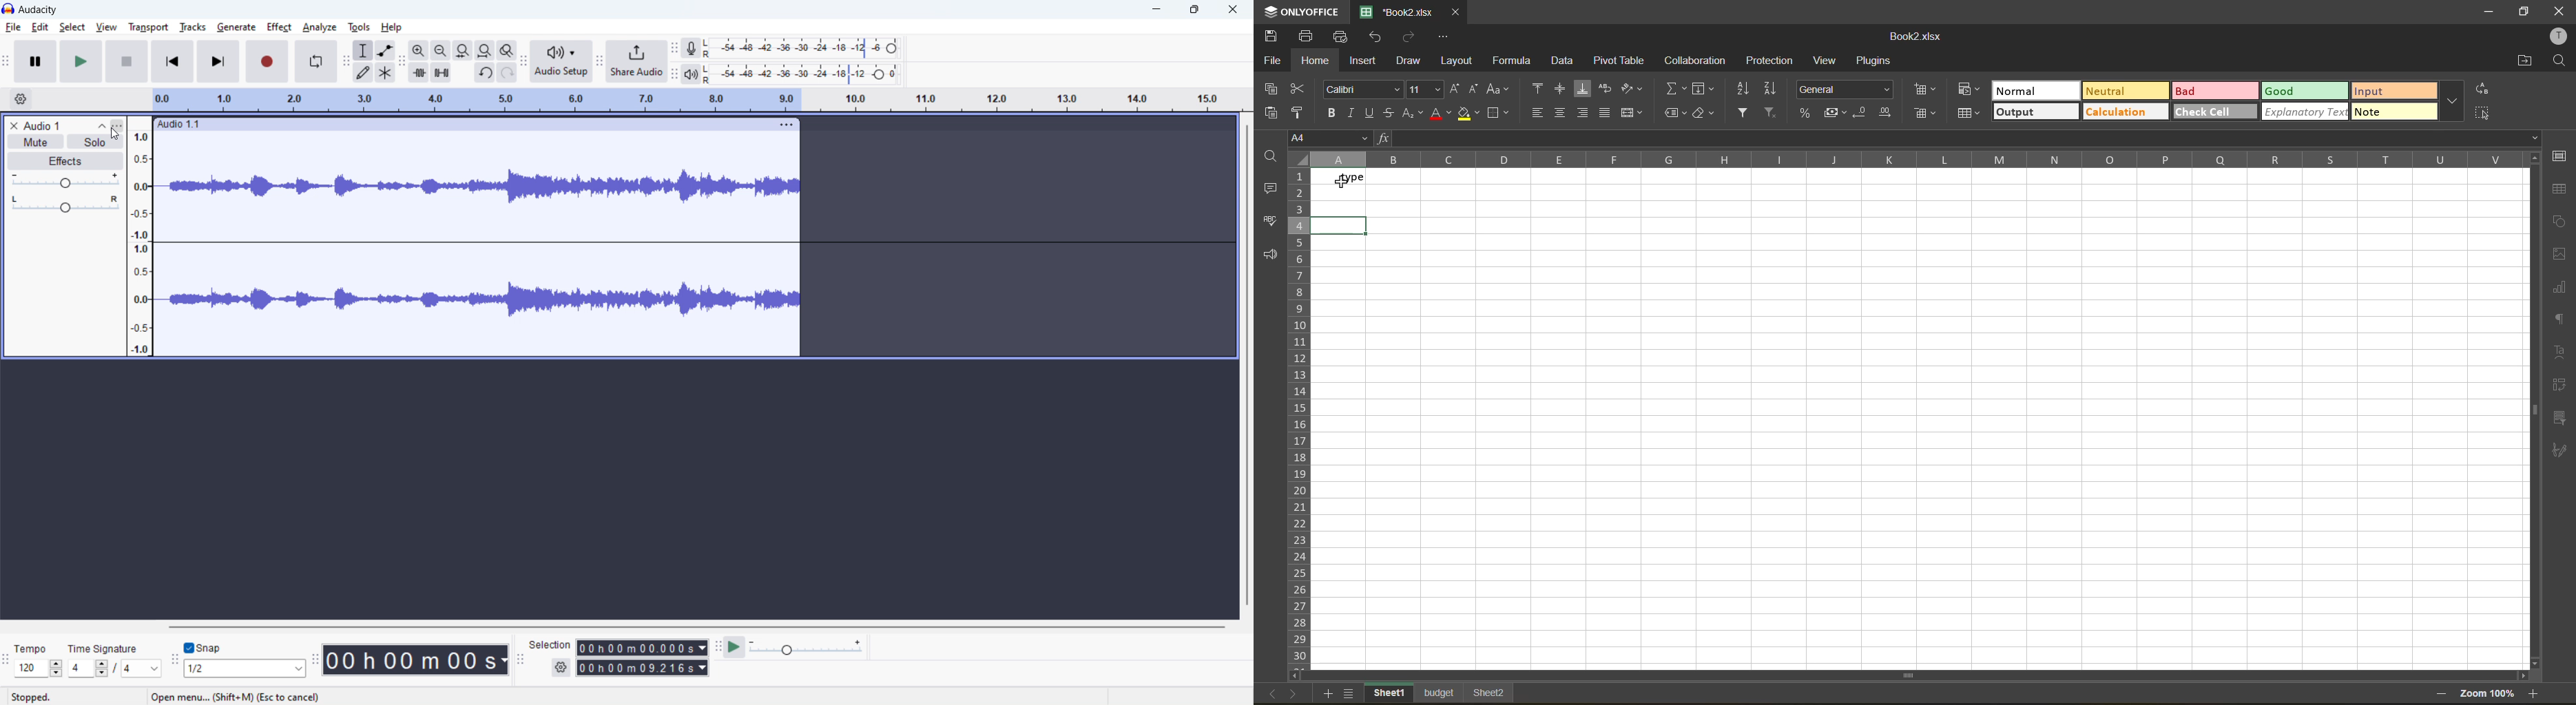  I want to click on timeline settings, so click(20, 100).